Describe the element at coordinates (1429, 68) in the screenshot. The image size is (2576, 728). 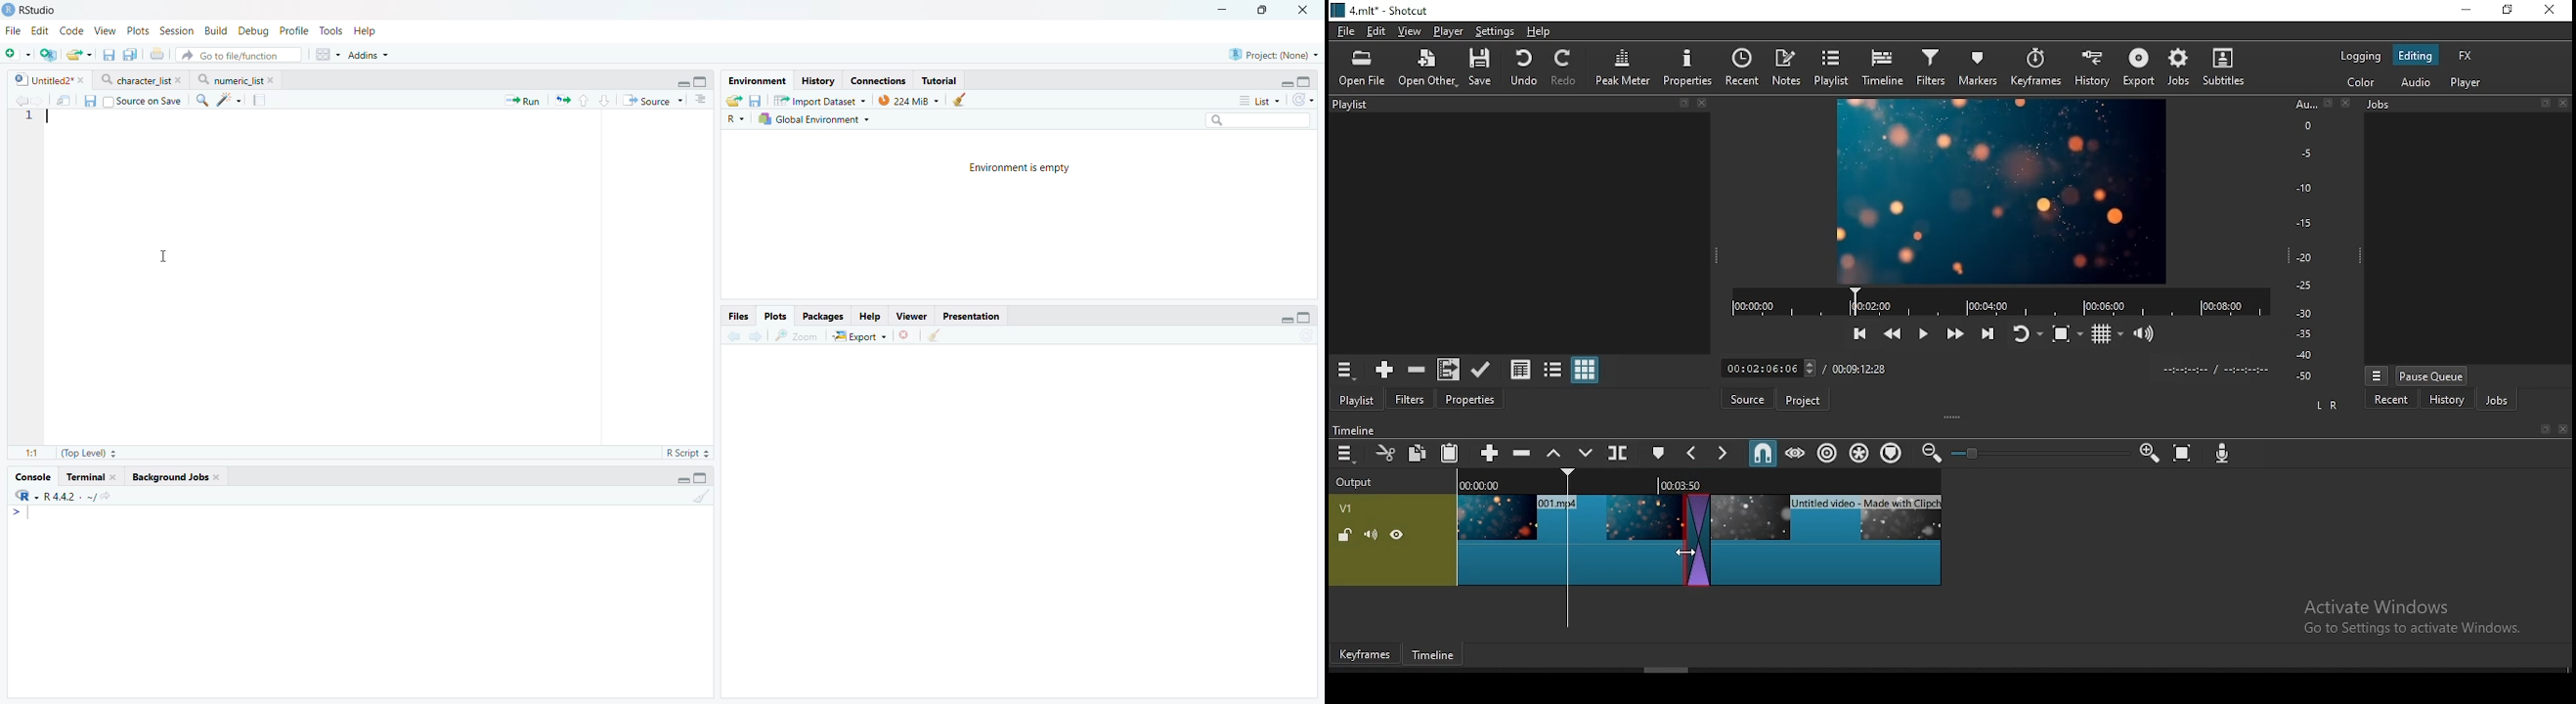
I see `open other` at that location.